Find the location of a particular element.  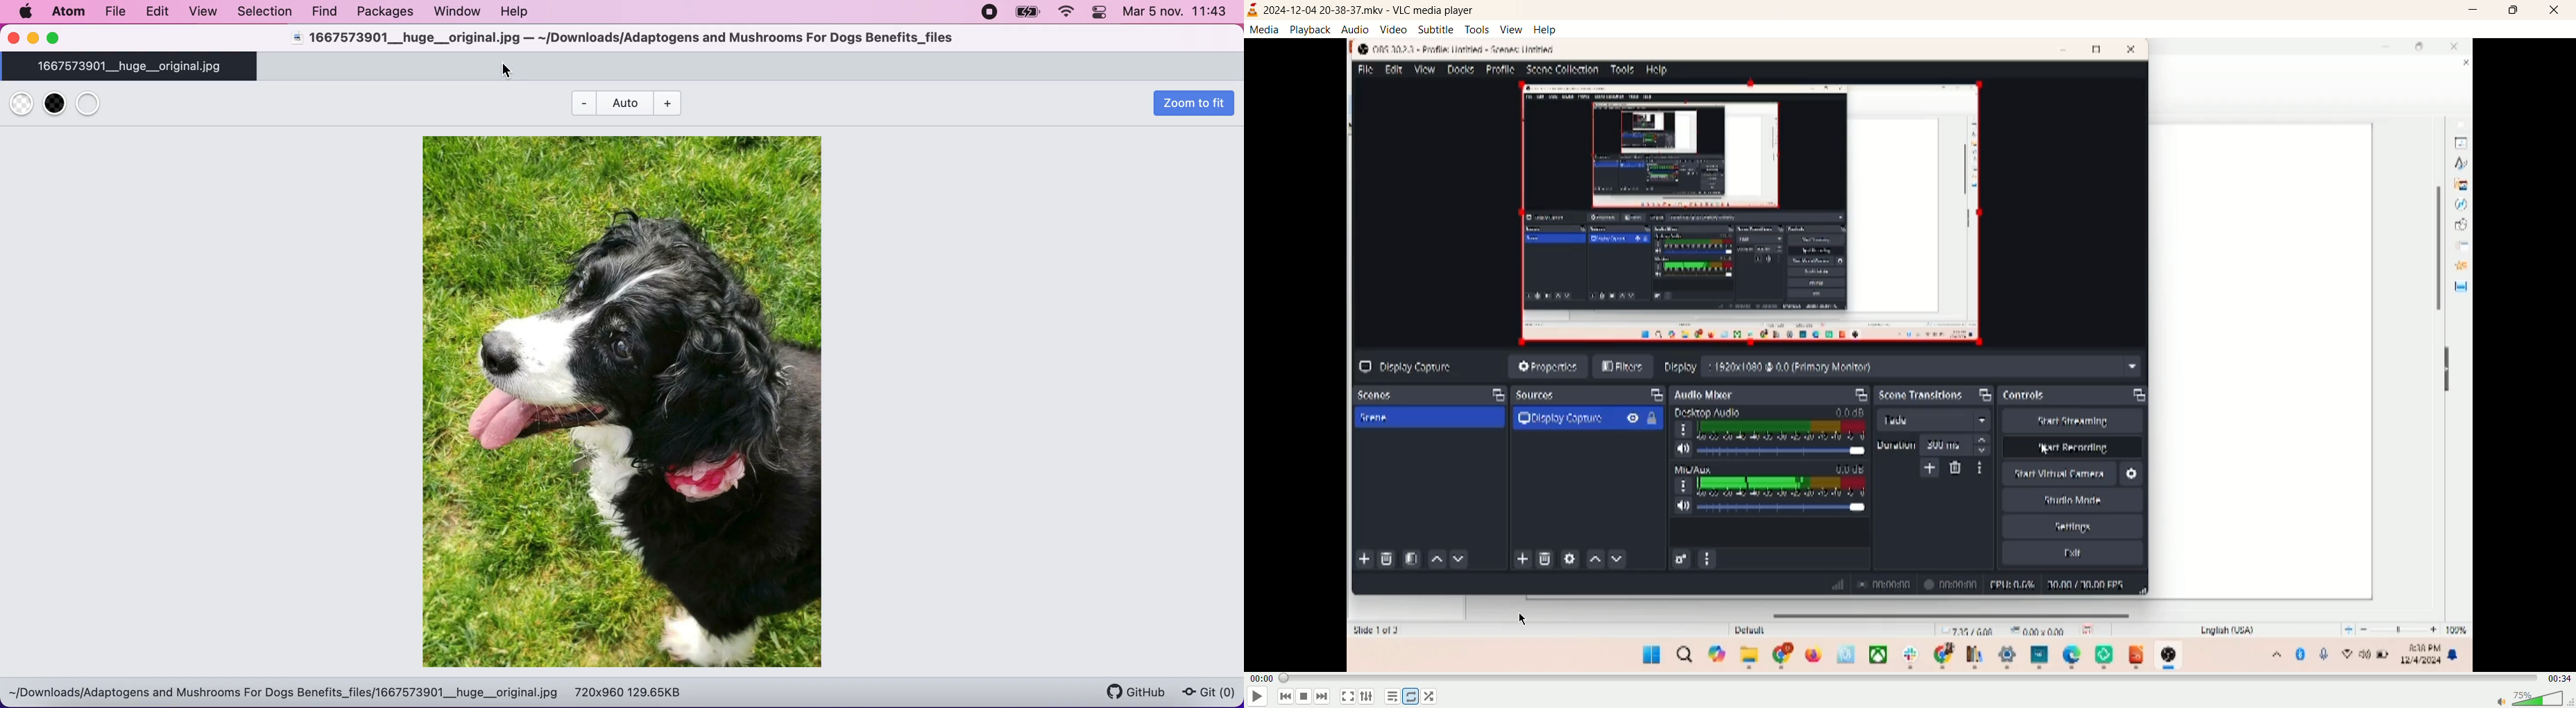

find is located at coordinates (322, 11).